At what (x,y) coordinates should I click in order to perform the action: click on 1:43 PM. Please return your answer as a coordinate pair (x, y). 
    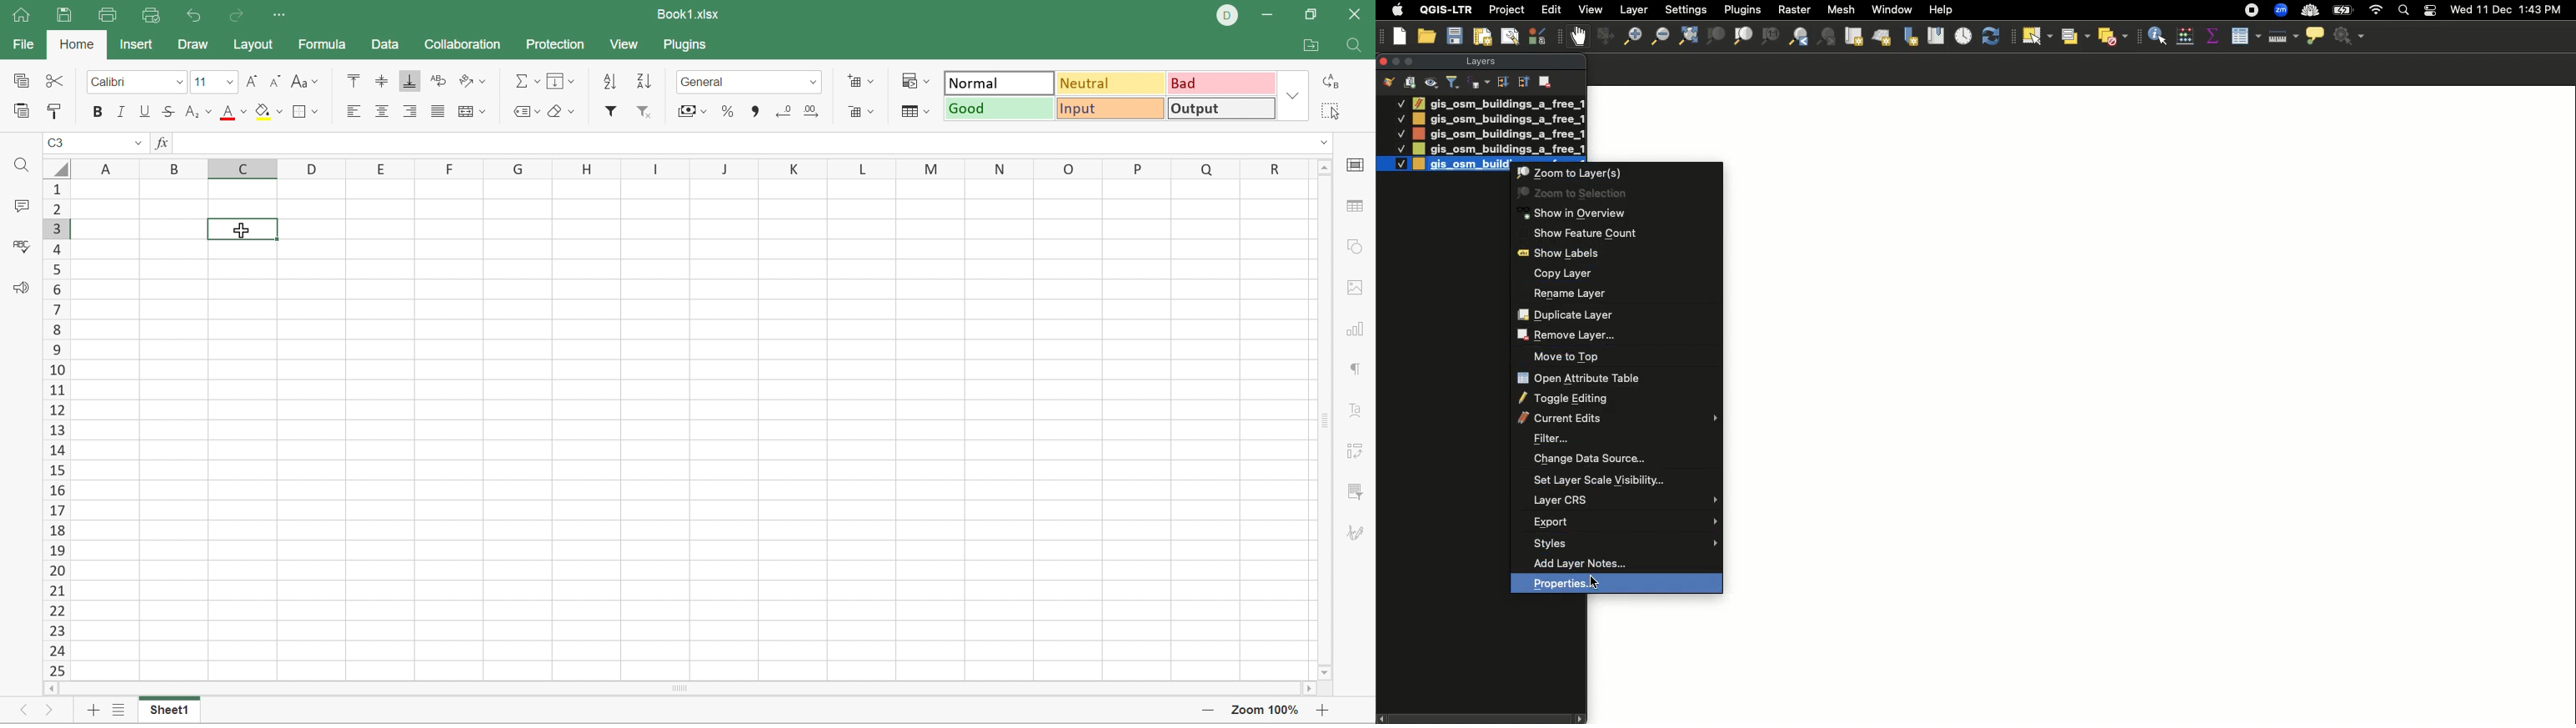
    Looking at the image, I should click on (2543, 9).